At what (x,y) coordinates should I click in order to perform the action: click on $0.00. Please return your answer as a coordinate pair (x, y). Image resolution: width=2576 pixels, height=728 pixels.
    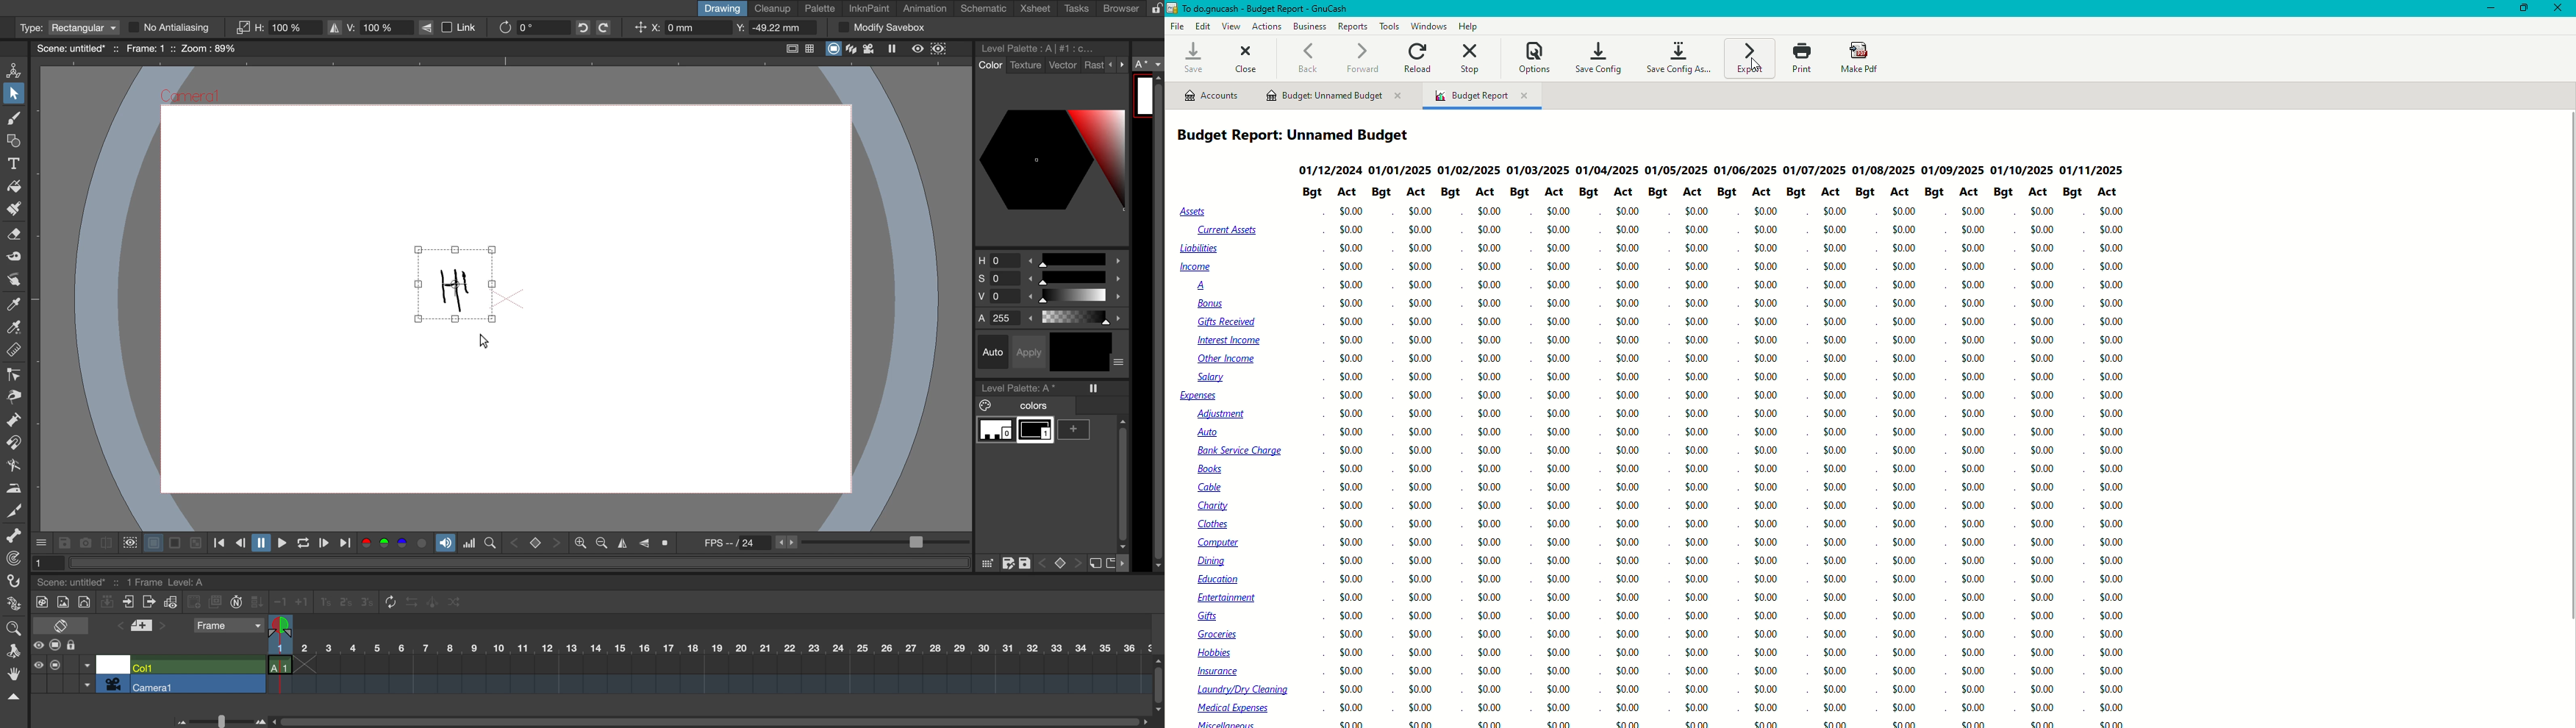
    Looking at the image, I should click on (1631, 249).